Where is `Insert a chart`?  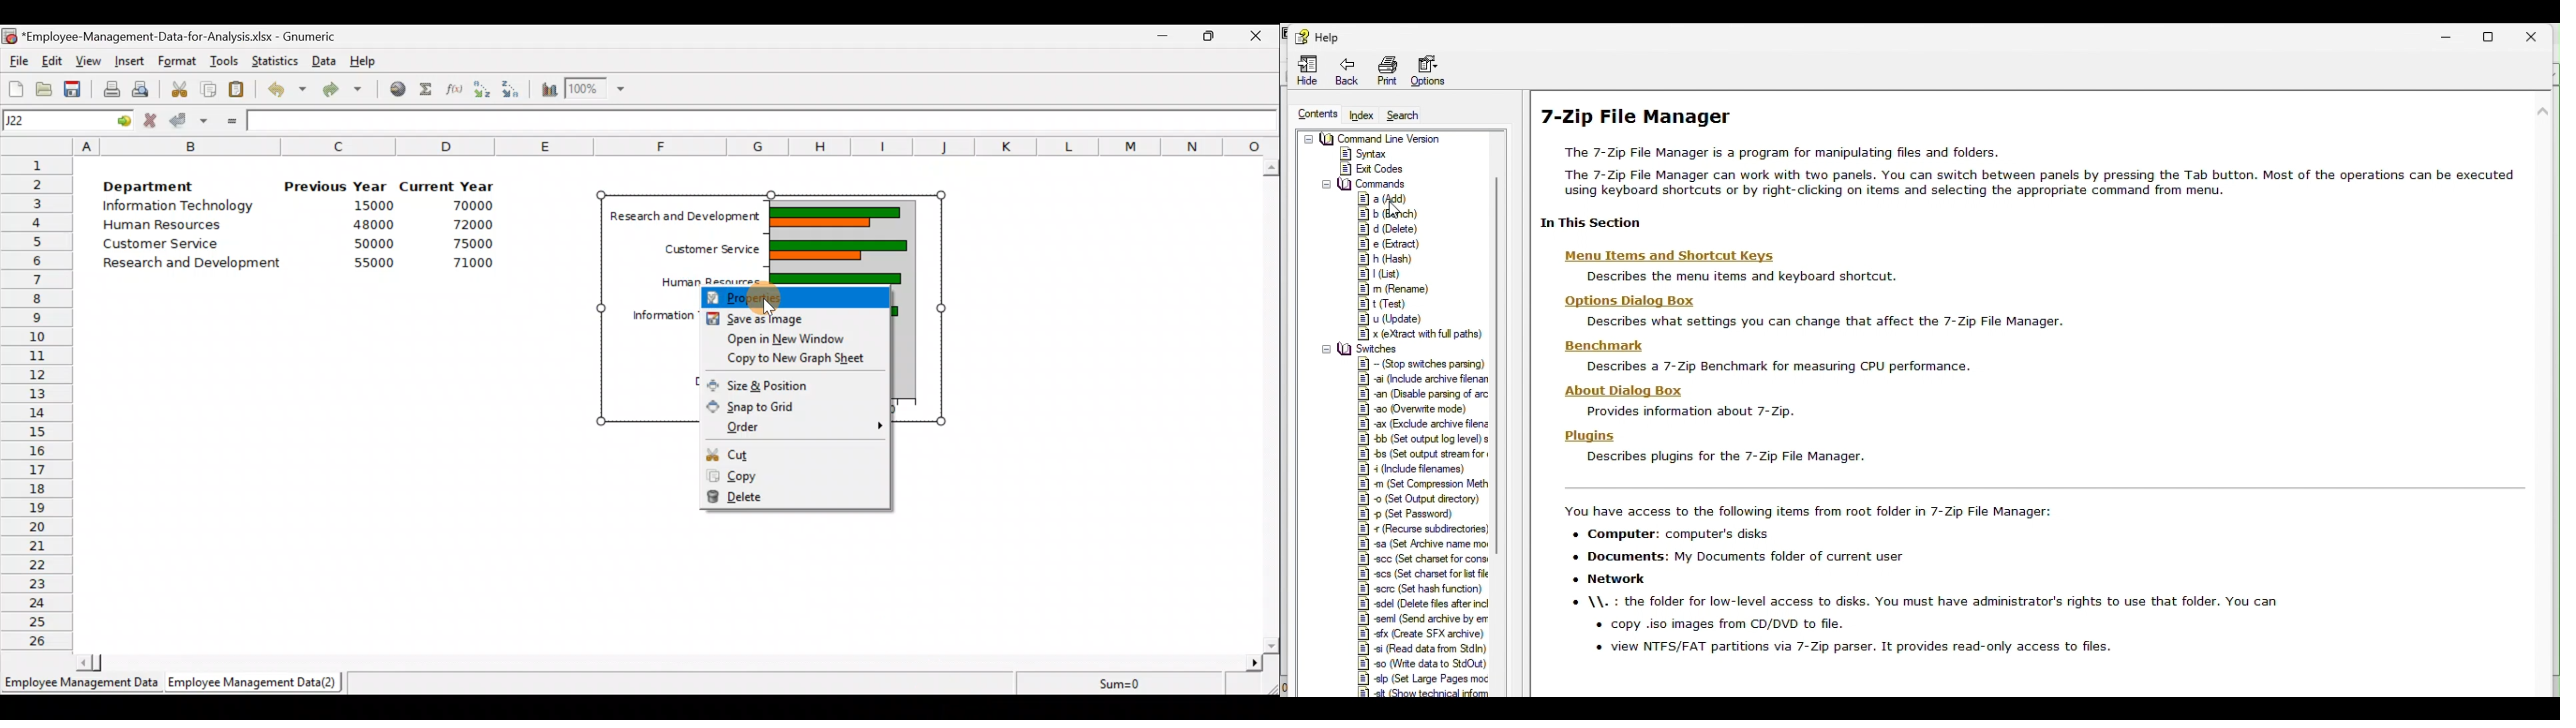
Insert a chart is located at coordinates (545, 89).